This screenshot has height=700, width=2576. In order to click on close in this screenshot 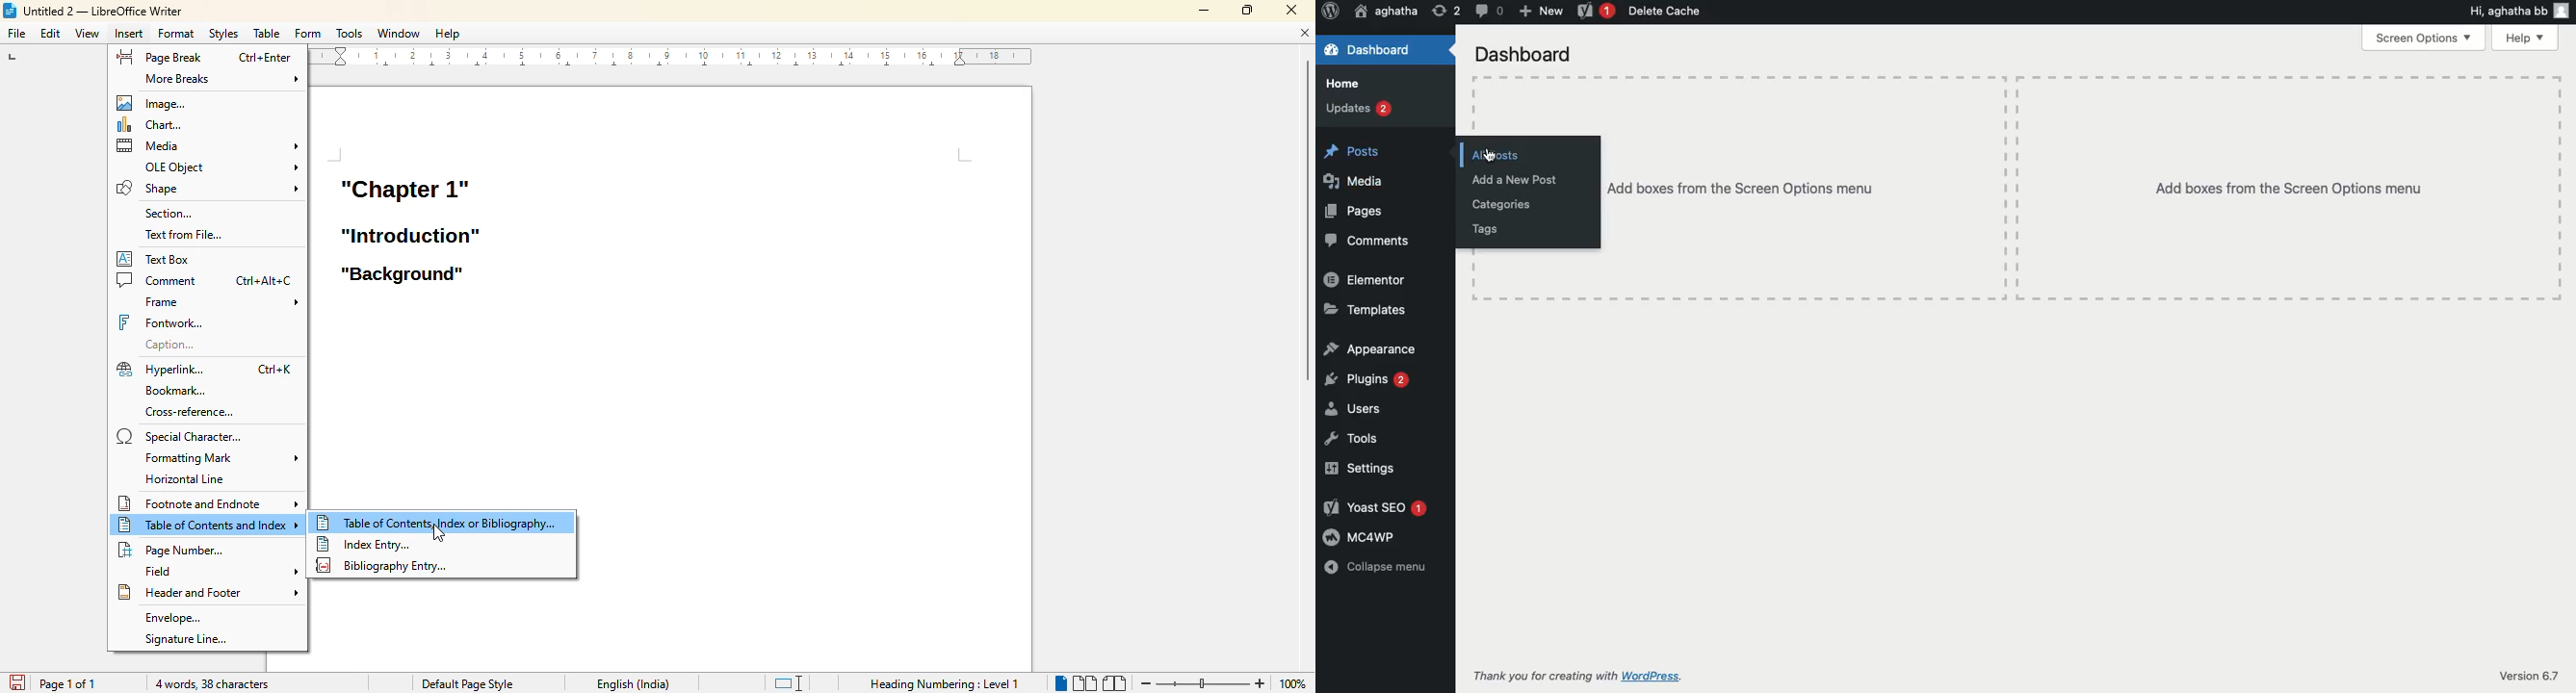, I will do `click(1290, 9)`.